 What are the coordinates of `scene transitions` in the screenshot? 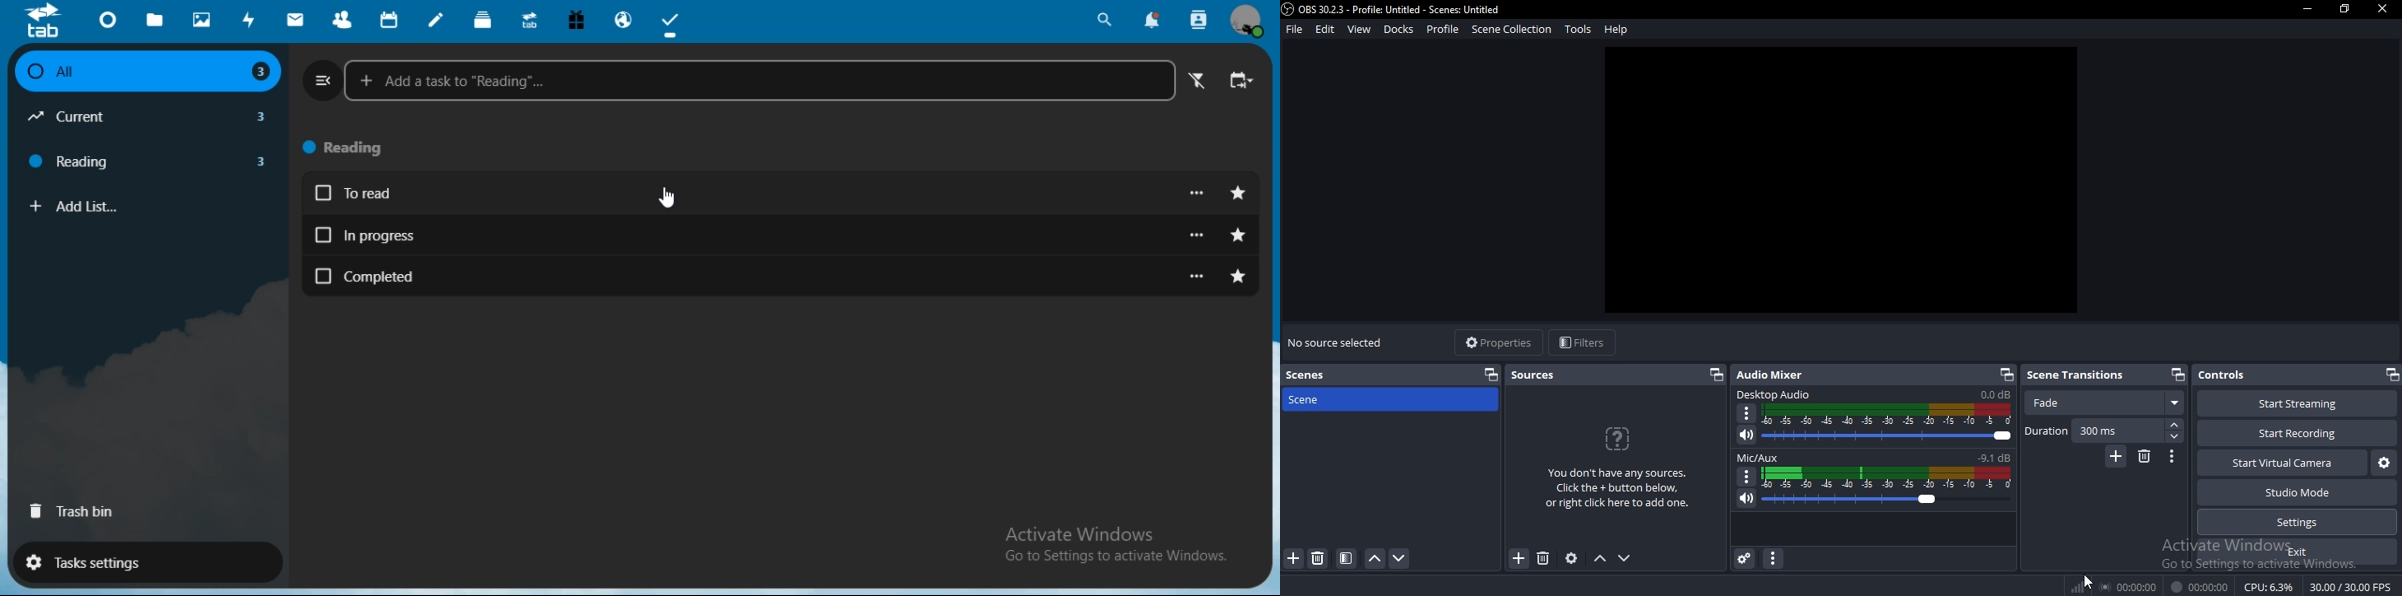 It's located at (2076, 375).